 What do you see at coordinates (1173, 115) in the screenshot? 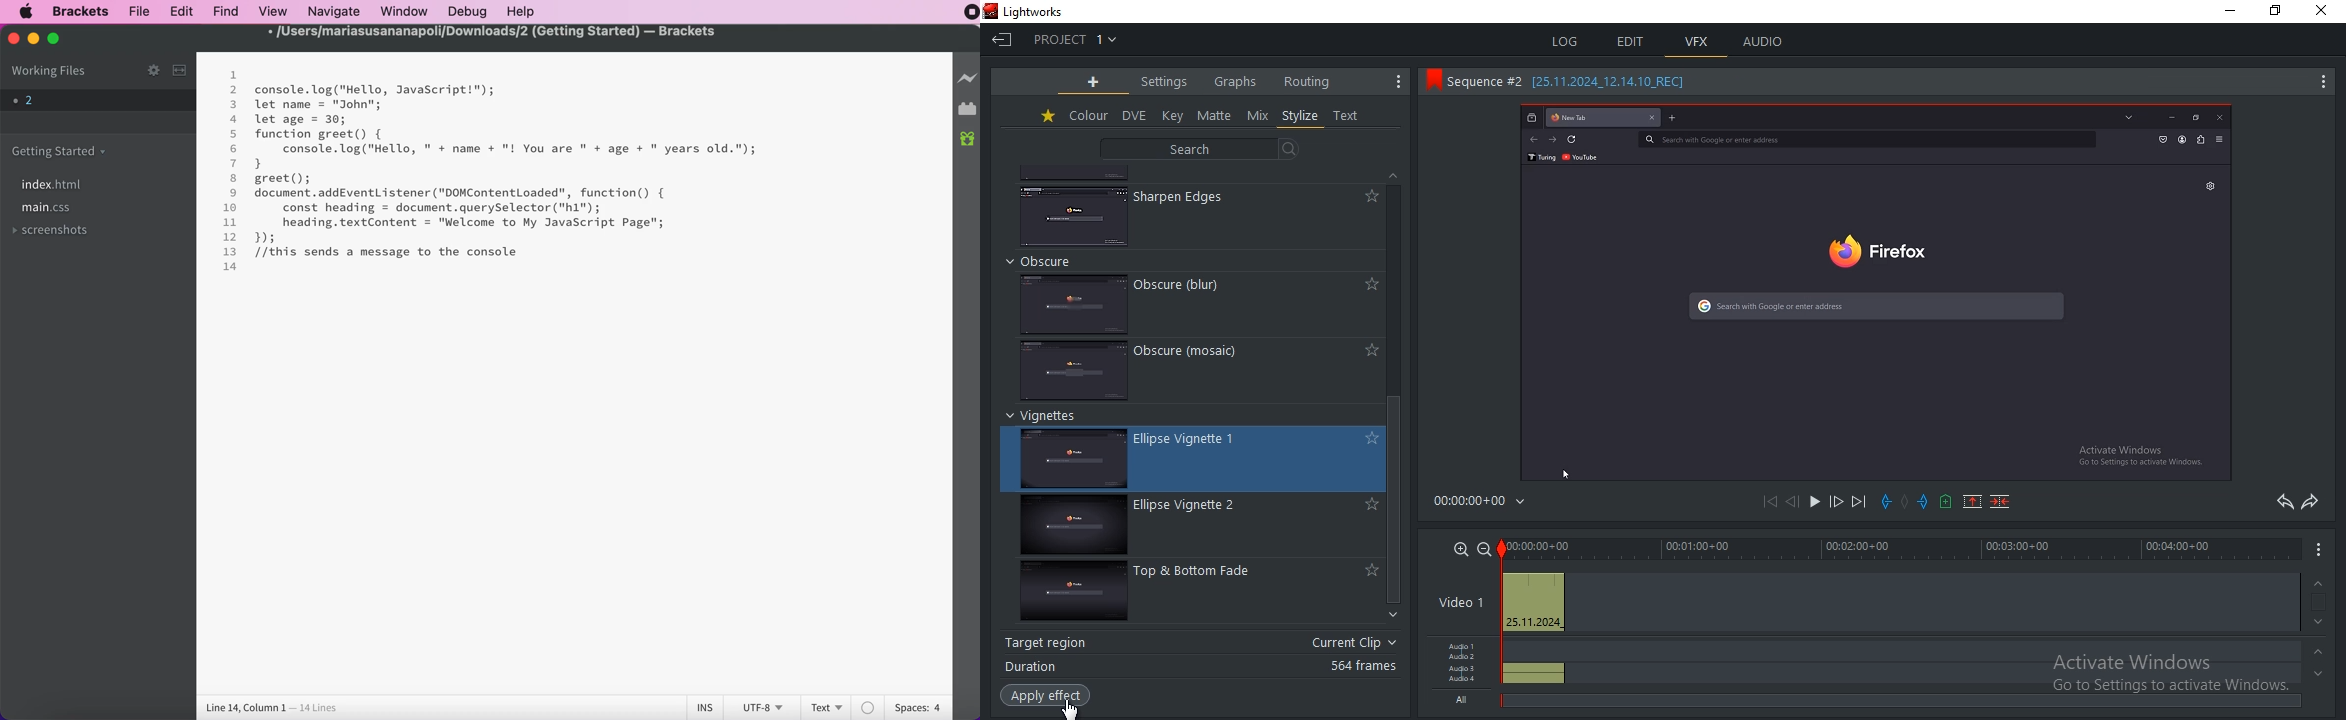
I see `key` at bounding box center [1173, 115].